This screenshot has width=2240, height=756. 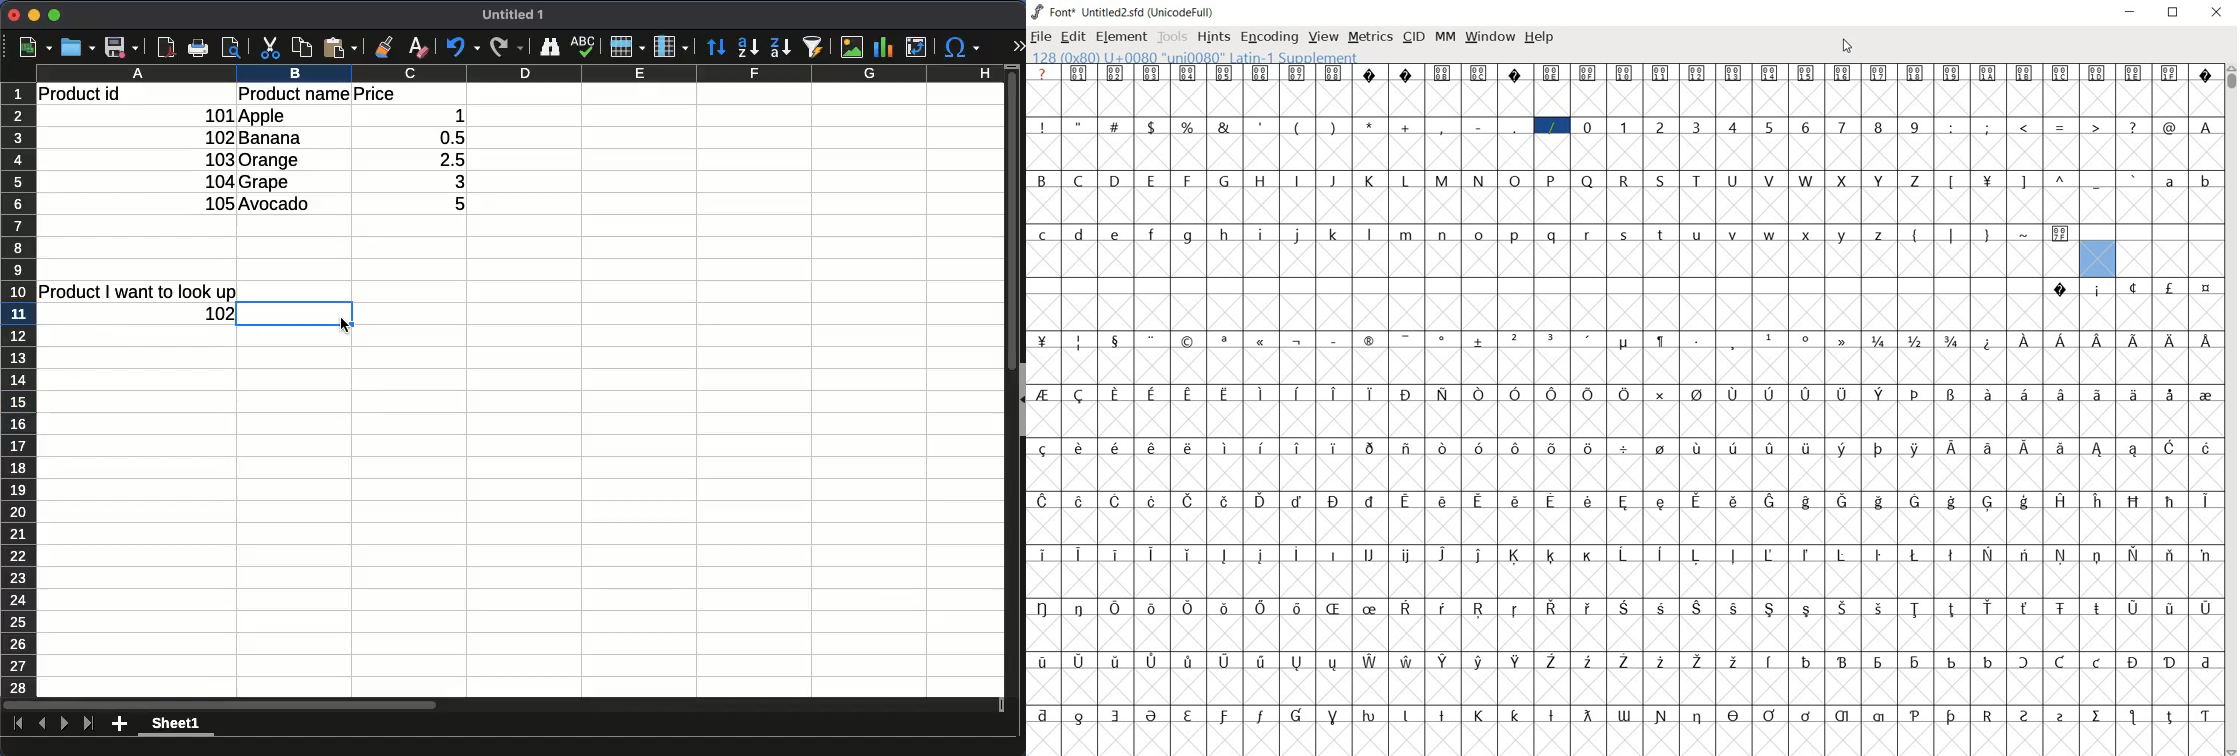 What do you see at coordinates (1333, 717) in the screenshot?
I see `glyph` at bounding box center [1333, 717].